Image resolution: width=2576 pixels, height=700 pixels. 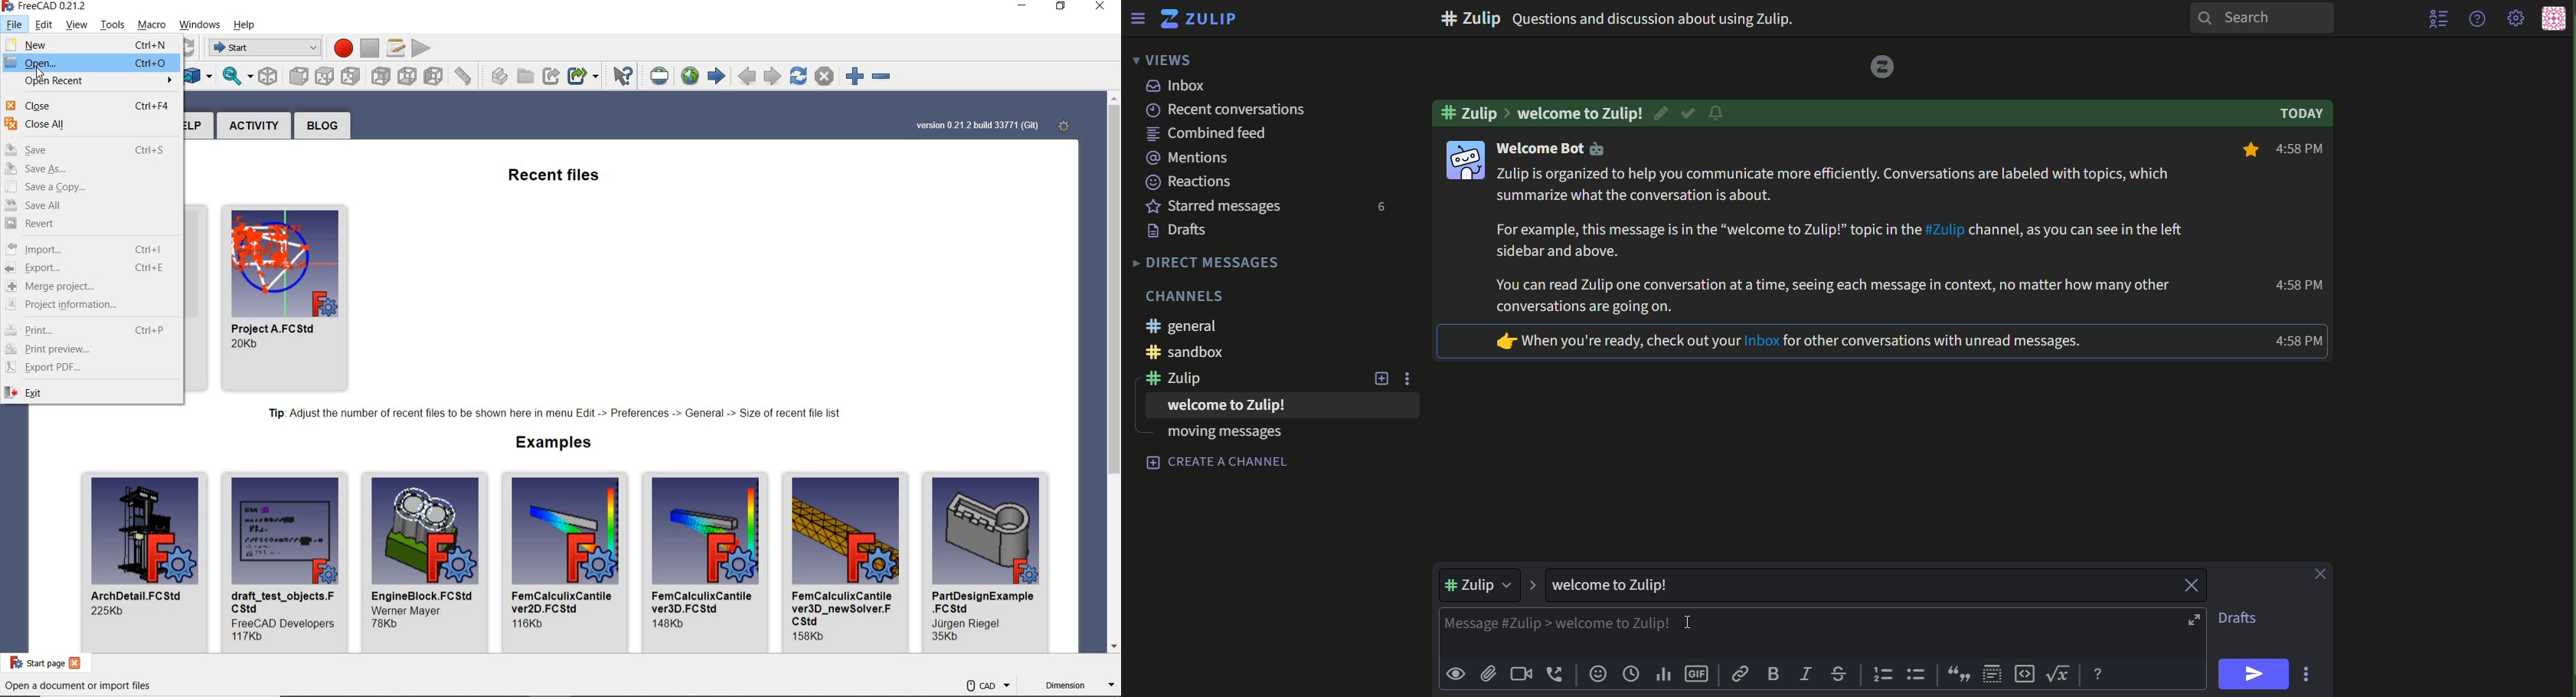 What do you see at coordinates (1534, 586) in the screenshot?
I see `Separator` at bounding box center [1534, 586].